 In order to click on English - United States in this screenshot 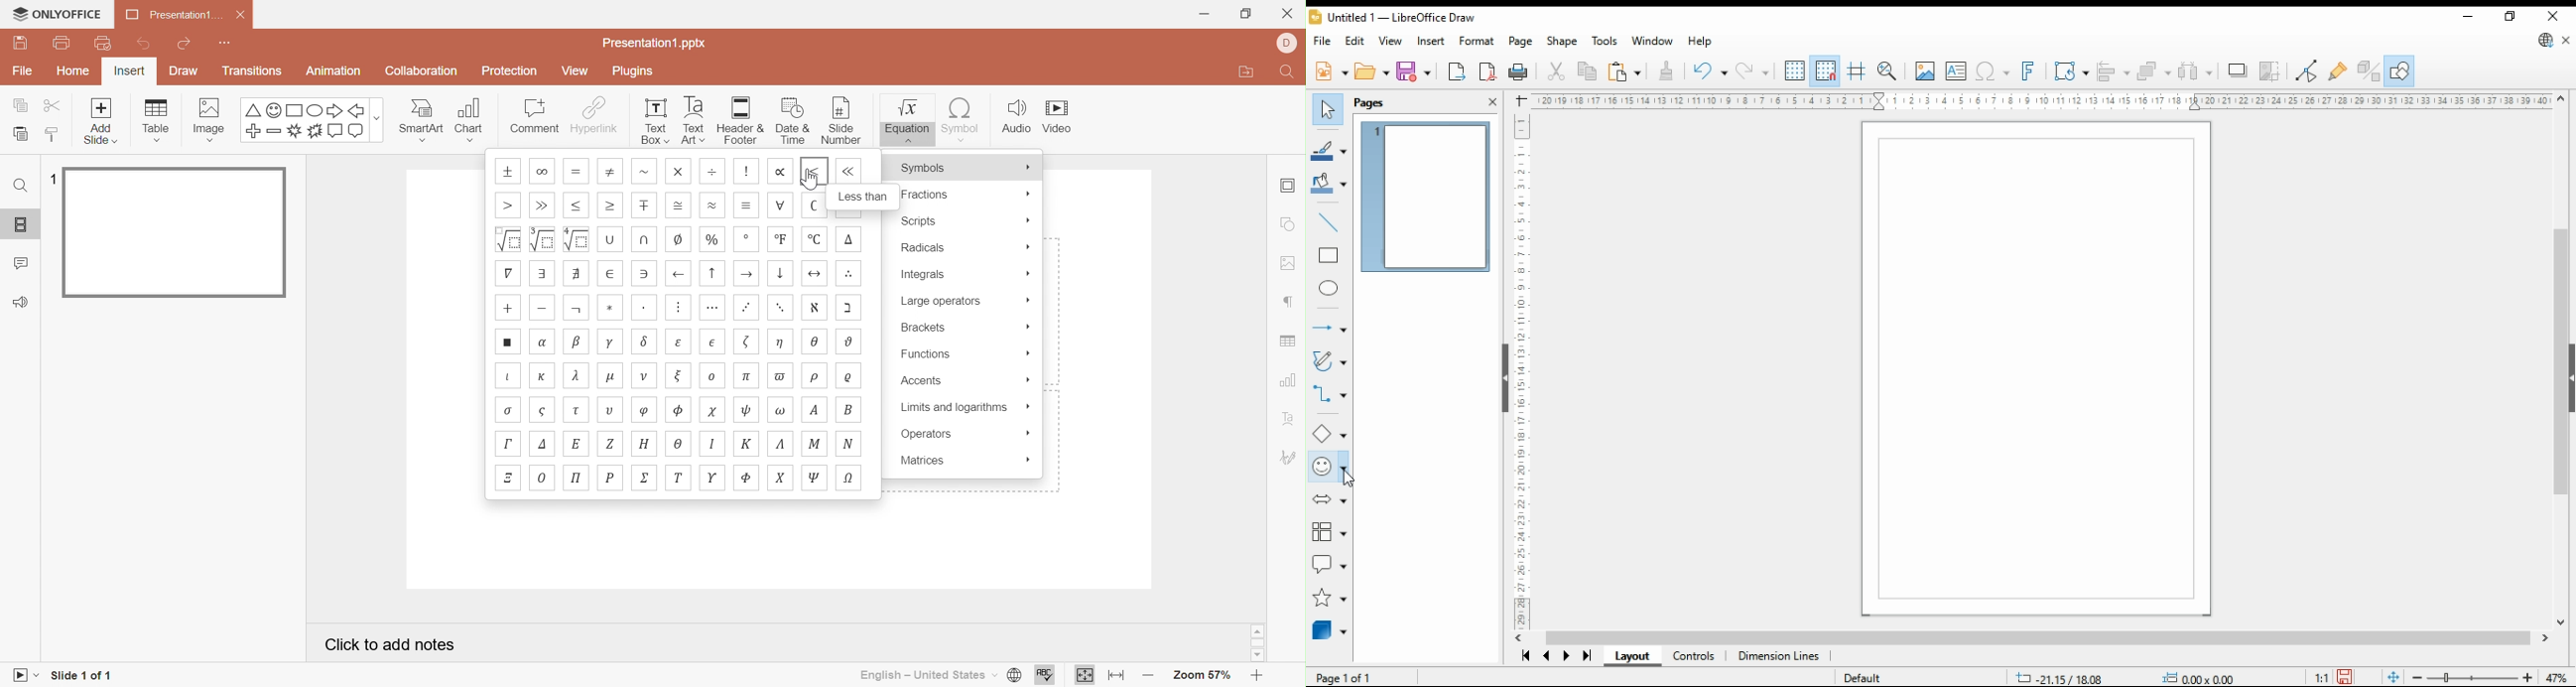, I will do `click(922, 674)`.